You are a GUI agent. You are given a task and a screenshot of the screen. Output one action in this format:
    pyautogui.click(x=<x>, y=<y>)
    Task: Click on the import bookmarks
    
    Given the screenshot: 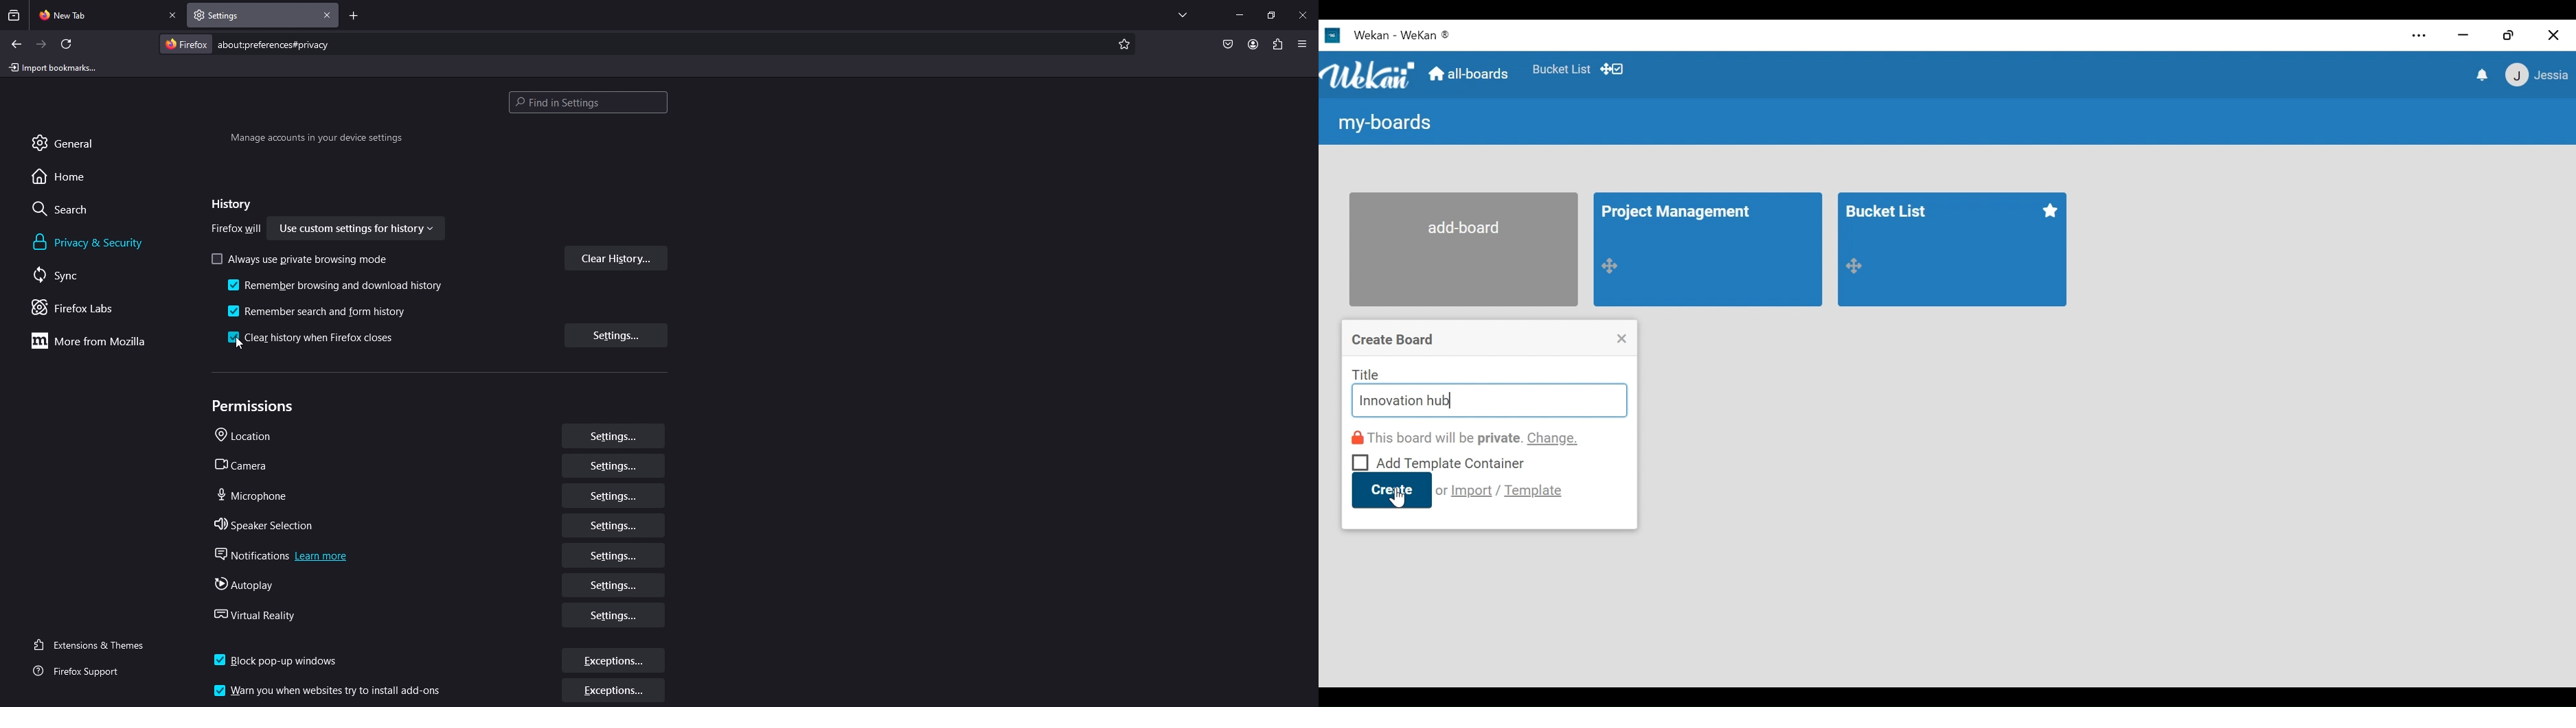 What is the action you would take?
    pyautogui.click(x=56, y=67)
    